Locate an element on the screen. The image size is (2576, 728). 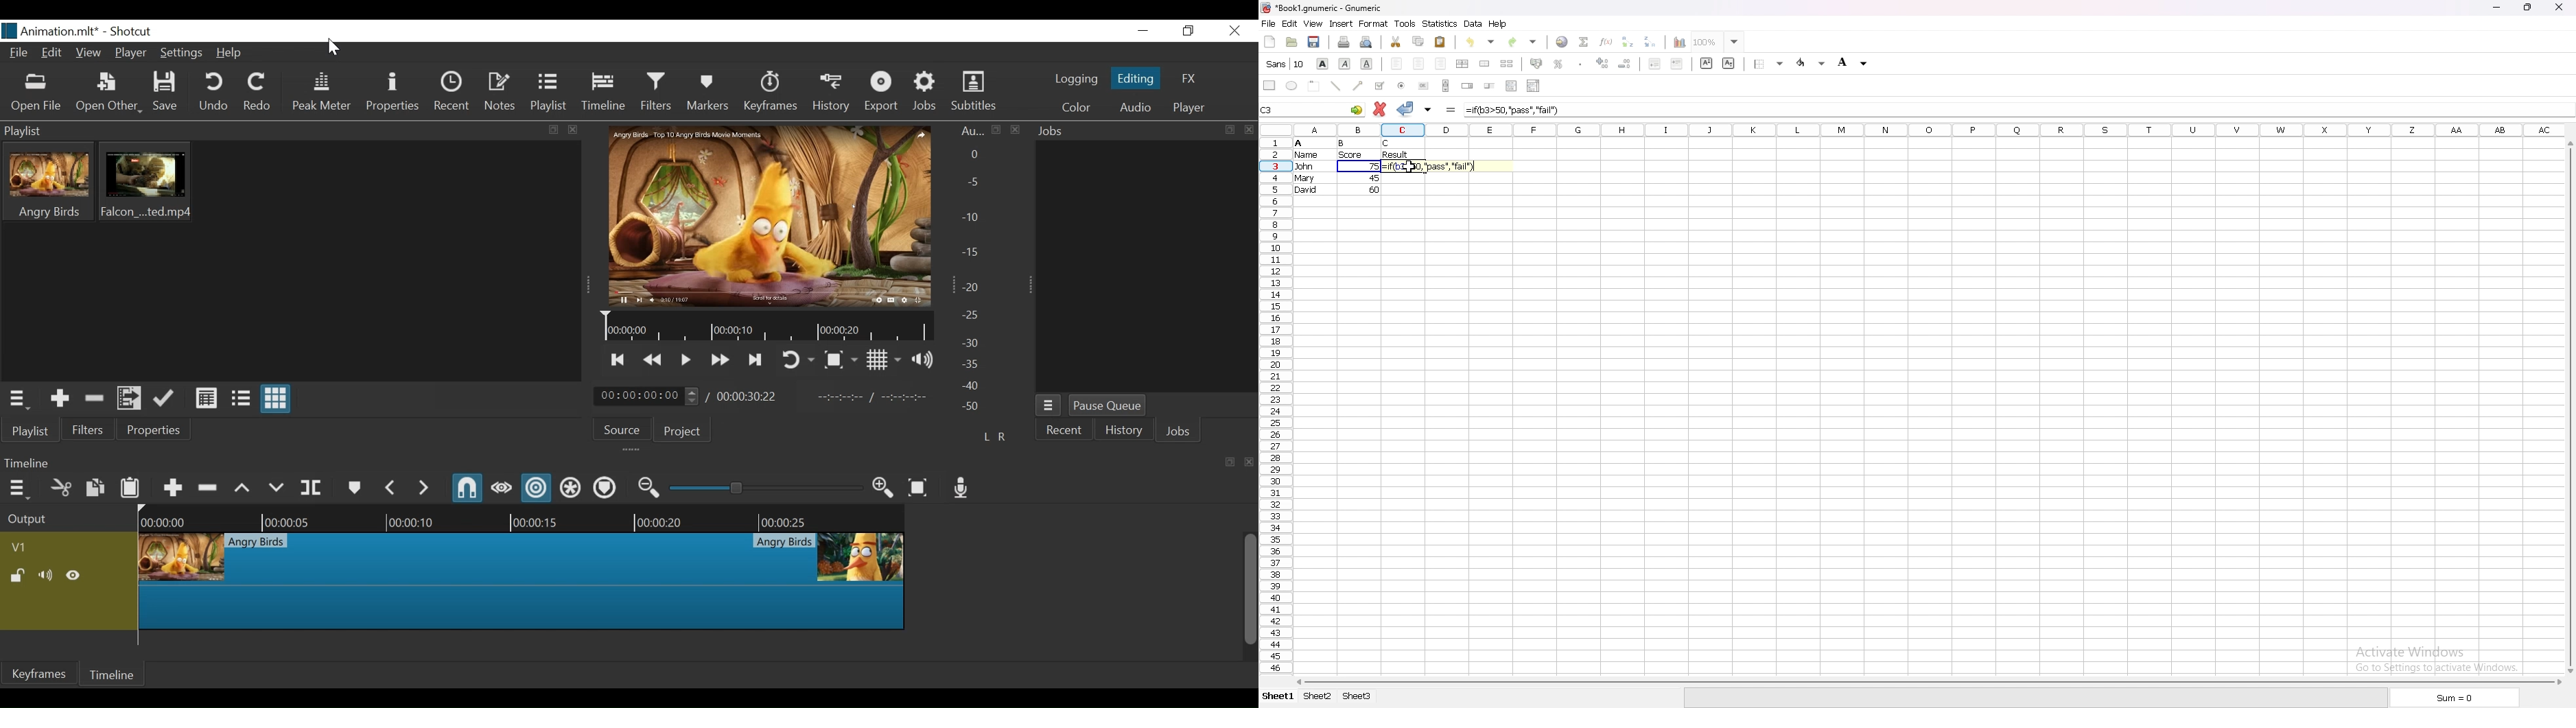
Settings is located at coordinates (180, 52).